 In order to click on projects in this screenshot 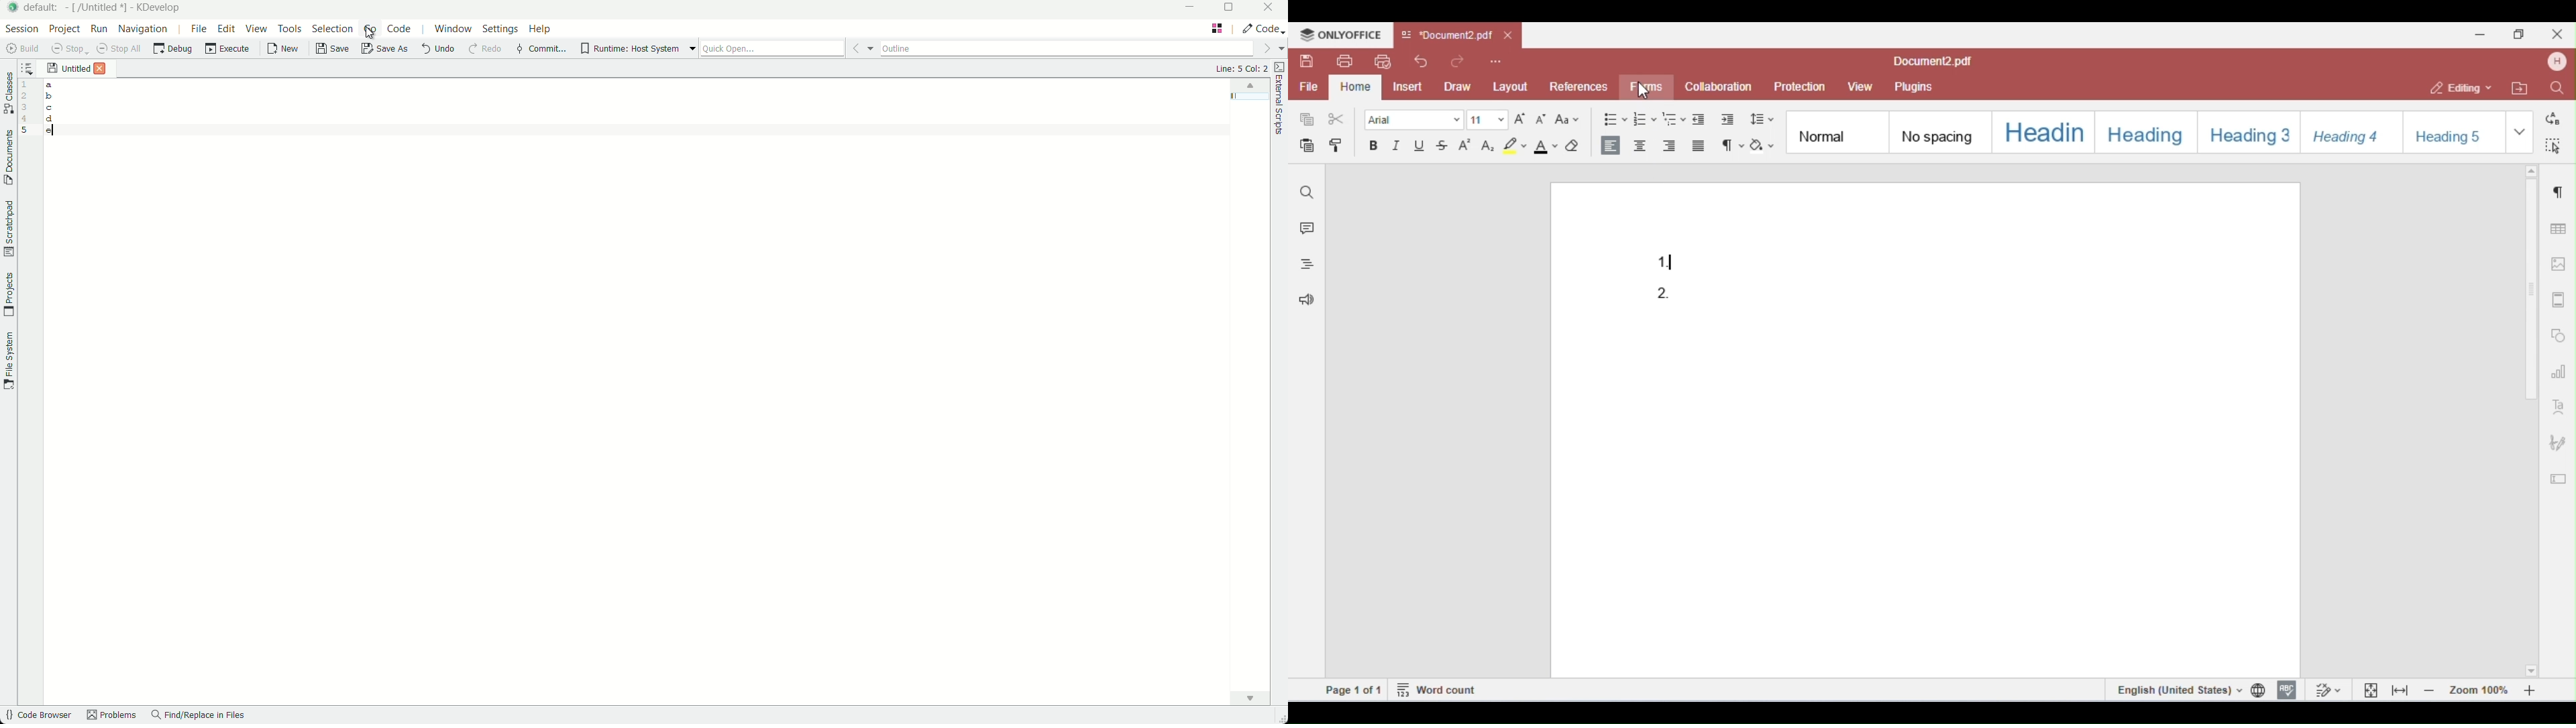, I will do `click(9, 294)`.